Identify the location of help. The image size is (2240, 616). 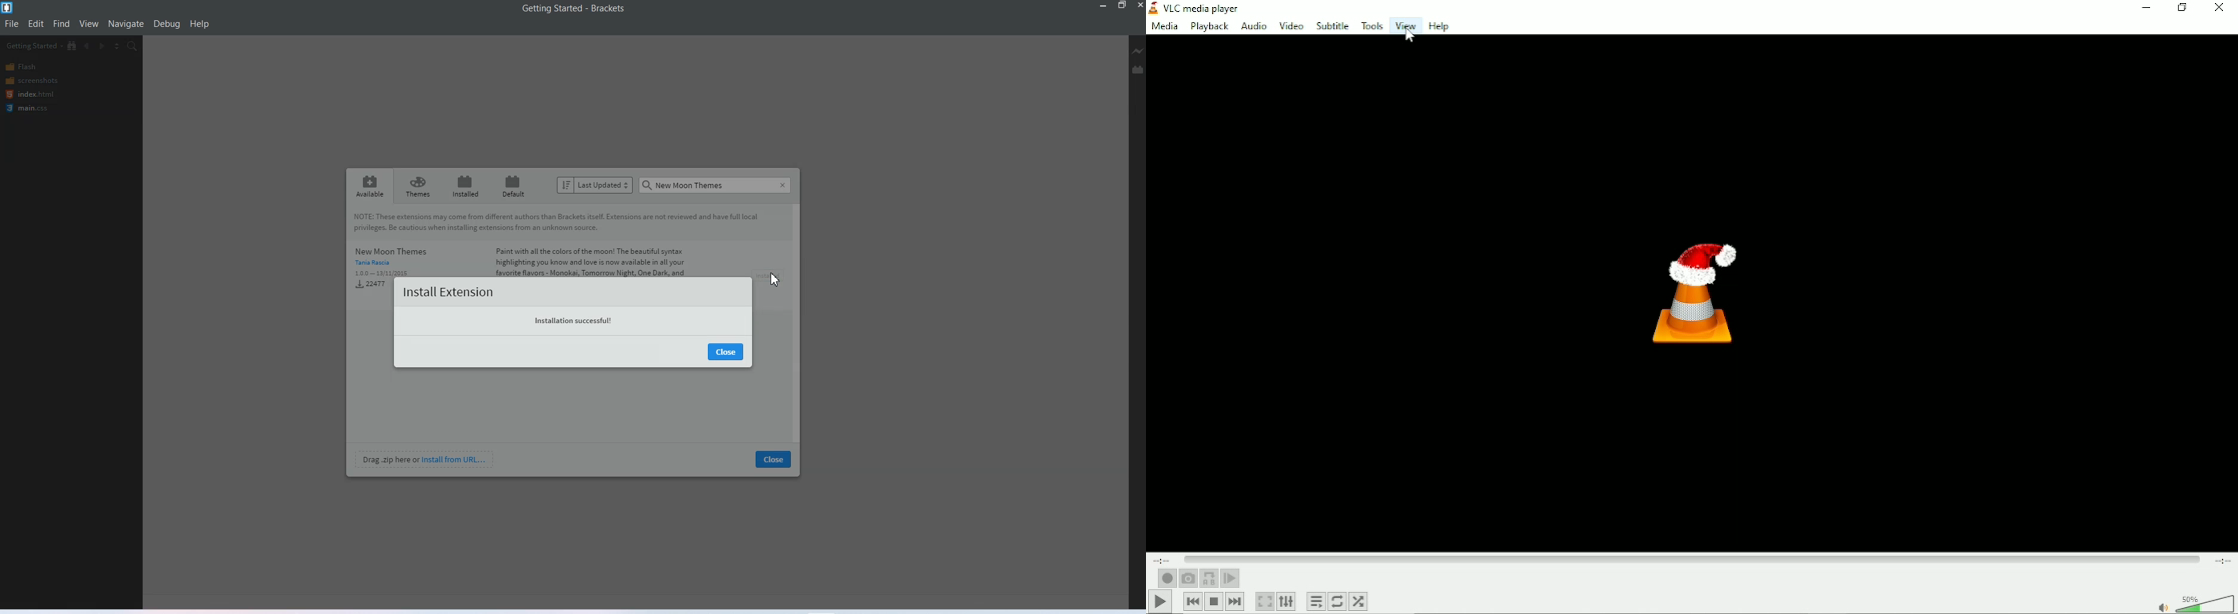
(200, 24).